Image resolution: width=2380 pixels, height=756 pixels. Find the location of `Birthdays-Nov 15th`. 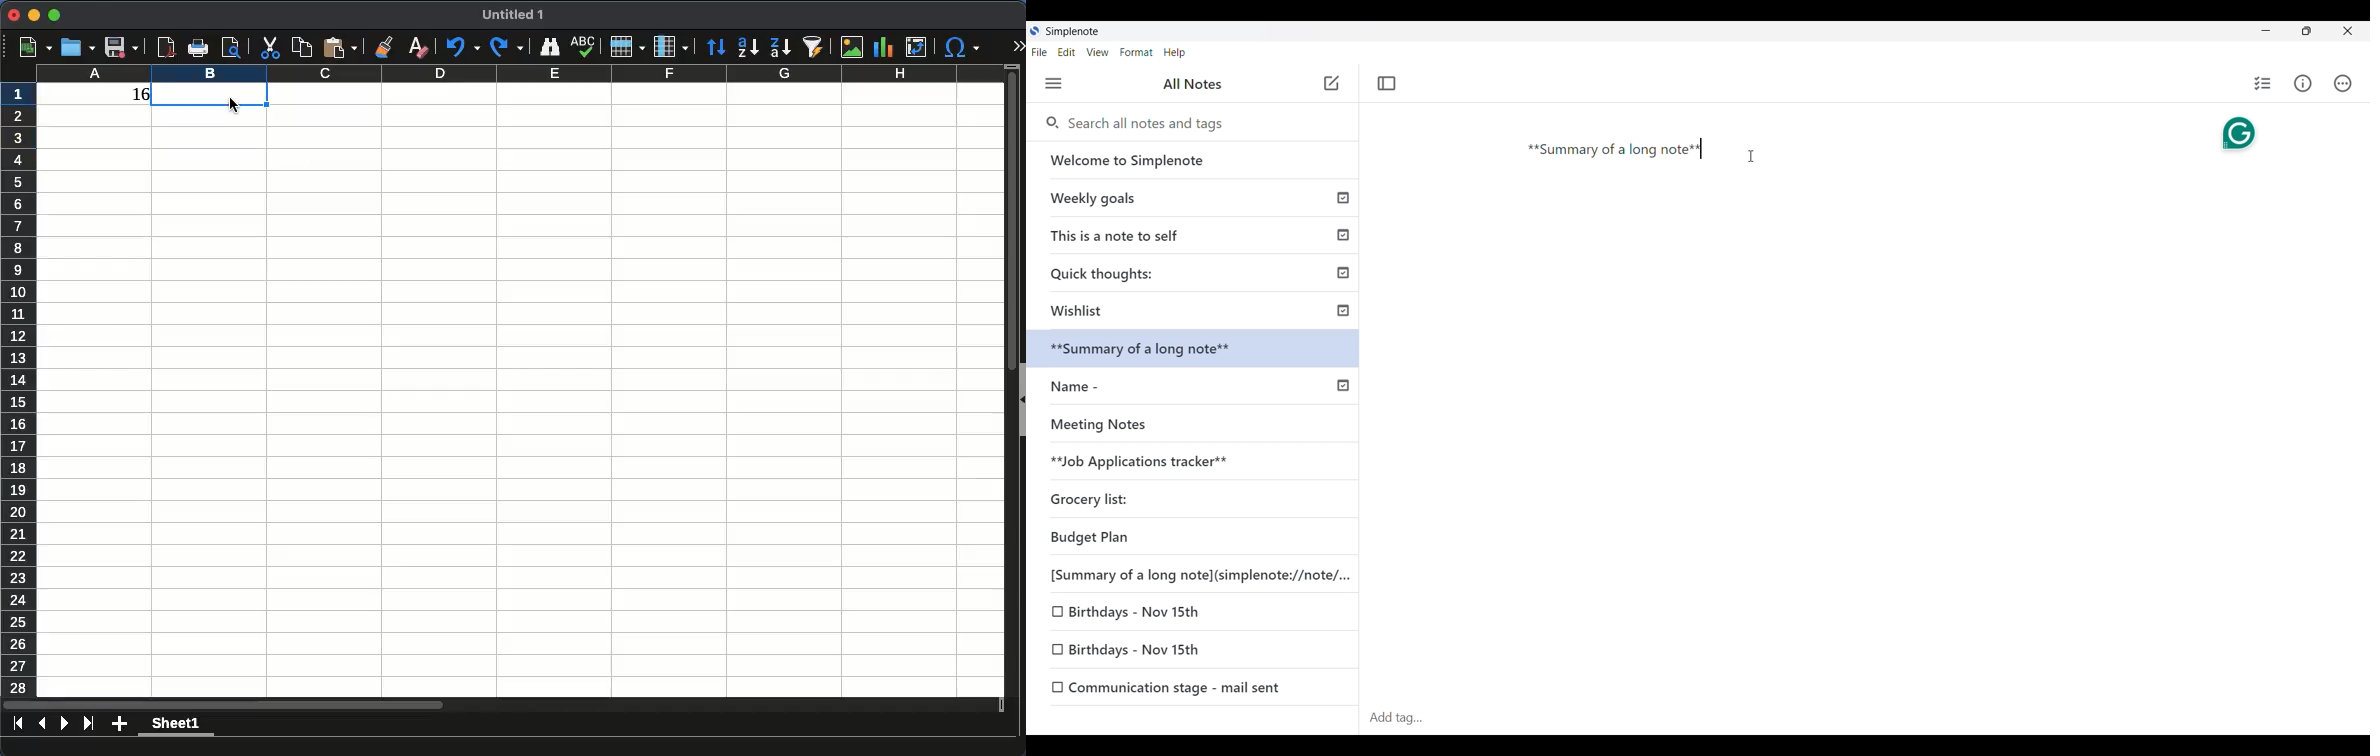

Birthdays-Nov 15th is located at coordinates (1170, 653).